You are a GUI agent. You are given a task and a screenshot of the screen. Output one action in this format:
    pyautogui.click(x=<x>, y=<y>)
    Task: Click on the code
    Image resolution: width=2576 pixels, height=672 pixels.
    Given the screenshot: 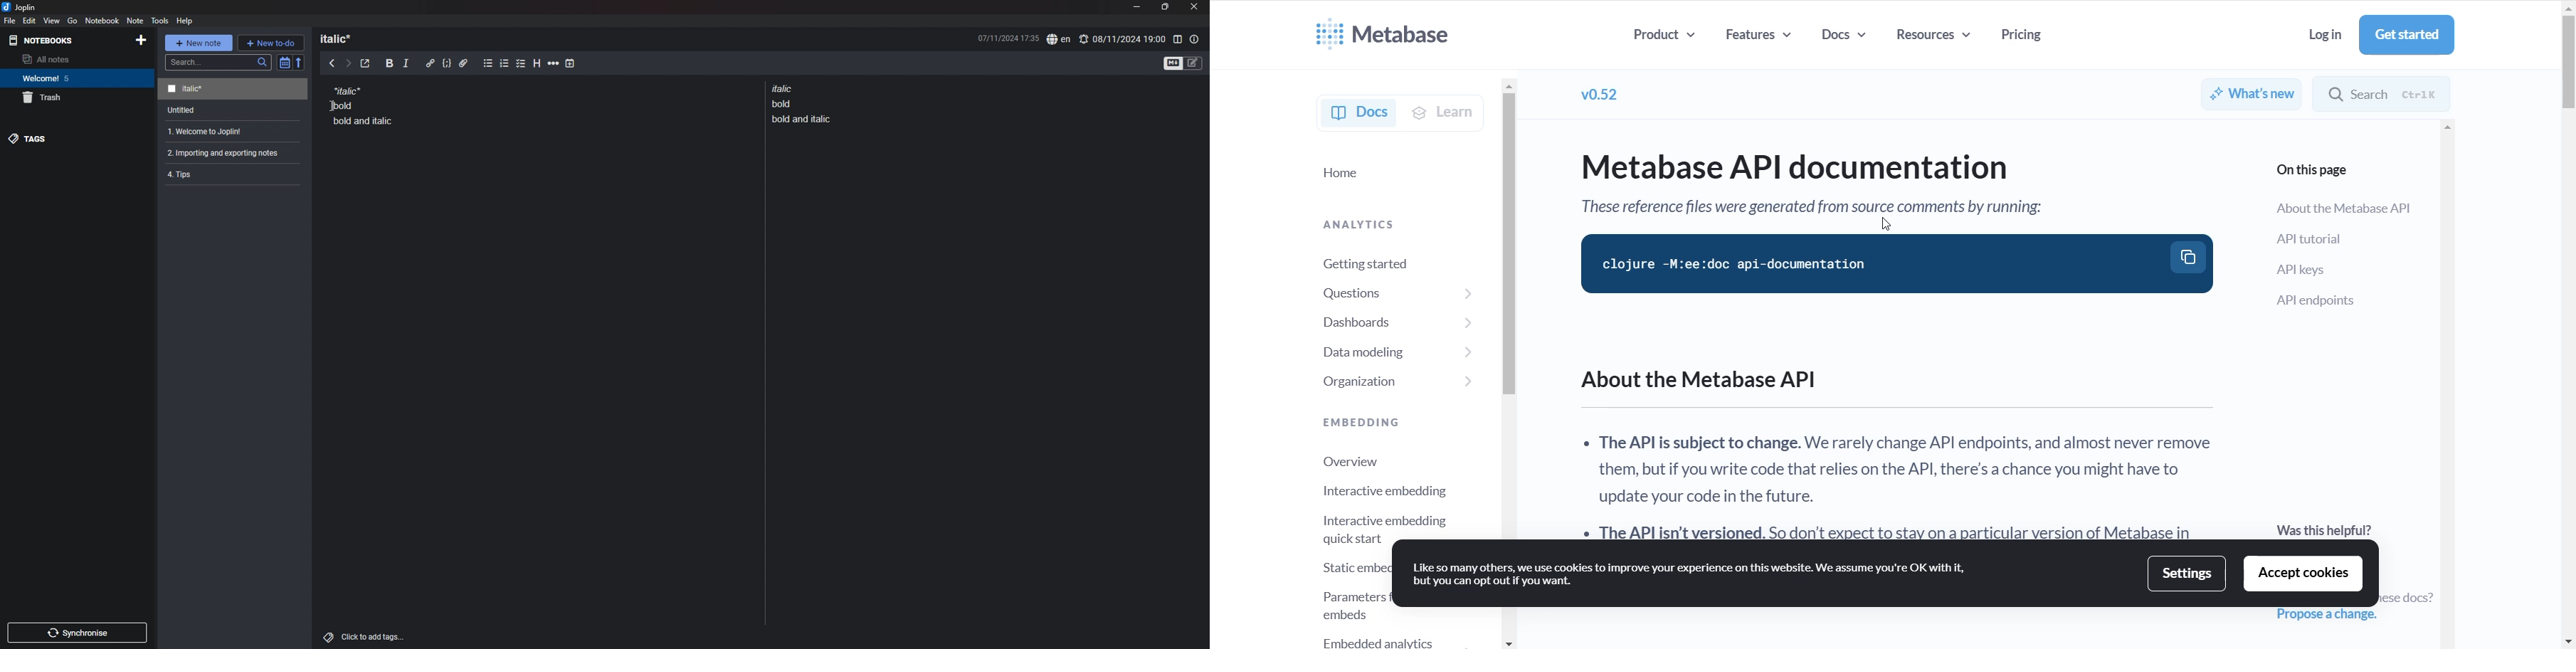 What is the action you would take?
    pyautogui.click(x=446, y=64)
    